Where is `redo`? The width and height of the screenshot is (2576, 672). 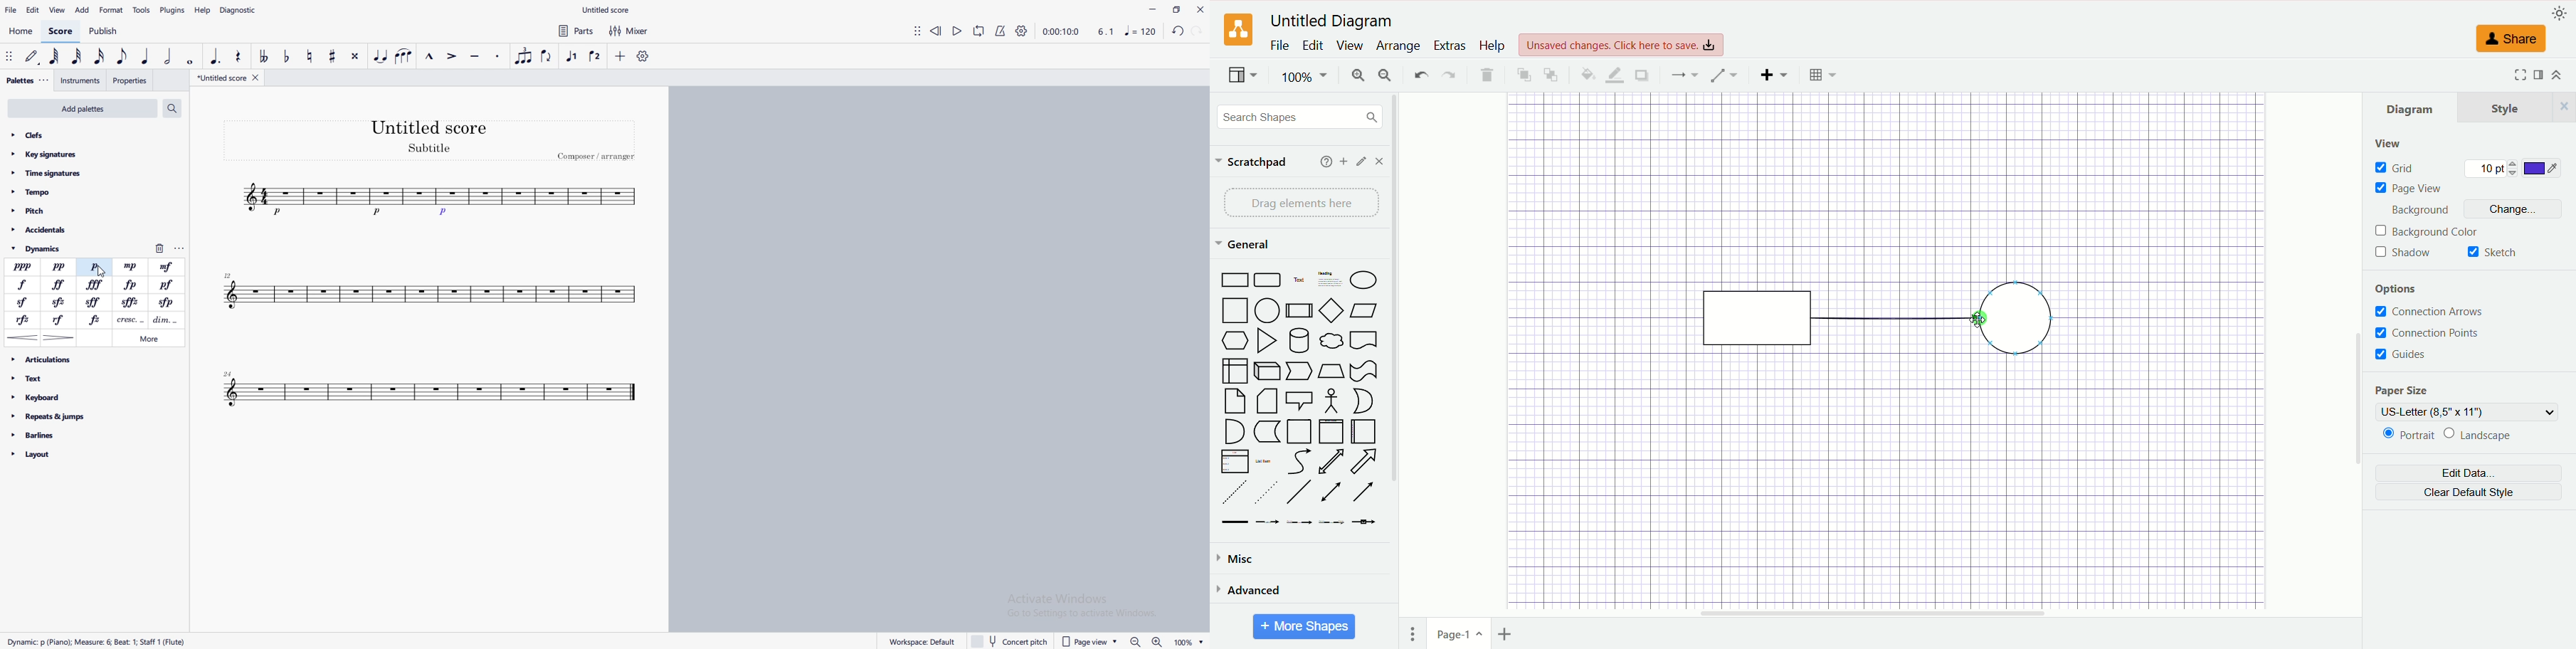
redo is located at coordinates (1197, 30).